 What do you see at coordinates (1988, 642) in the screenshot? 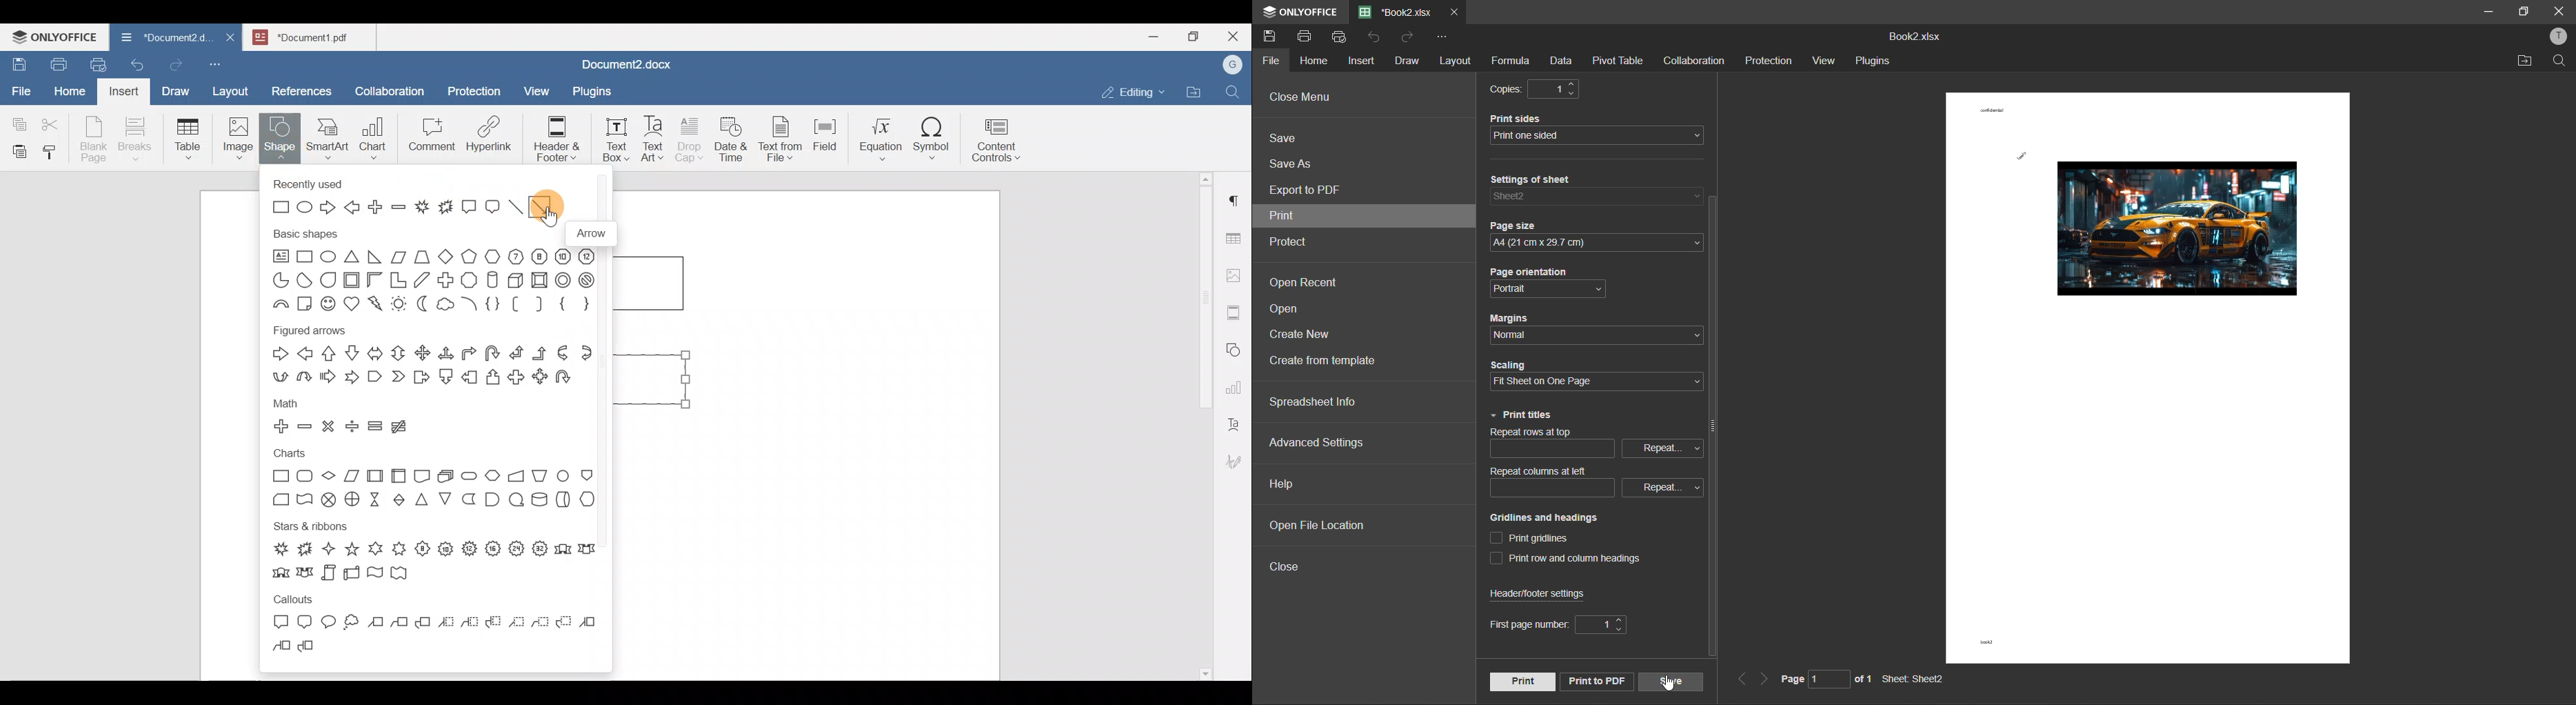
I see `book2` at bounding box center [1988, 642].